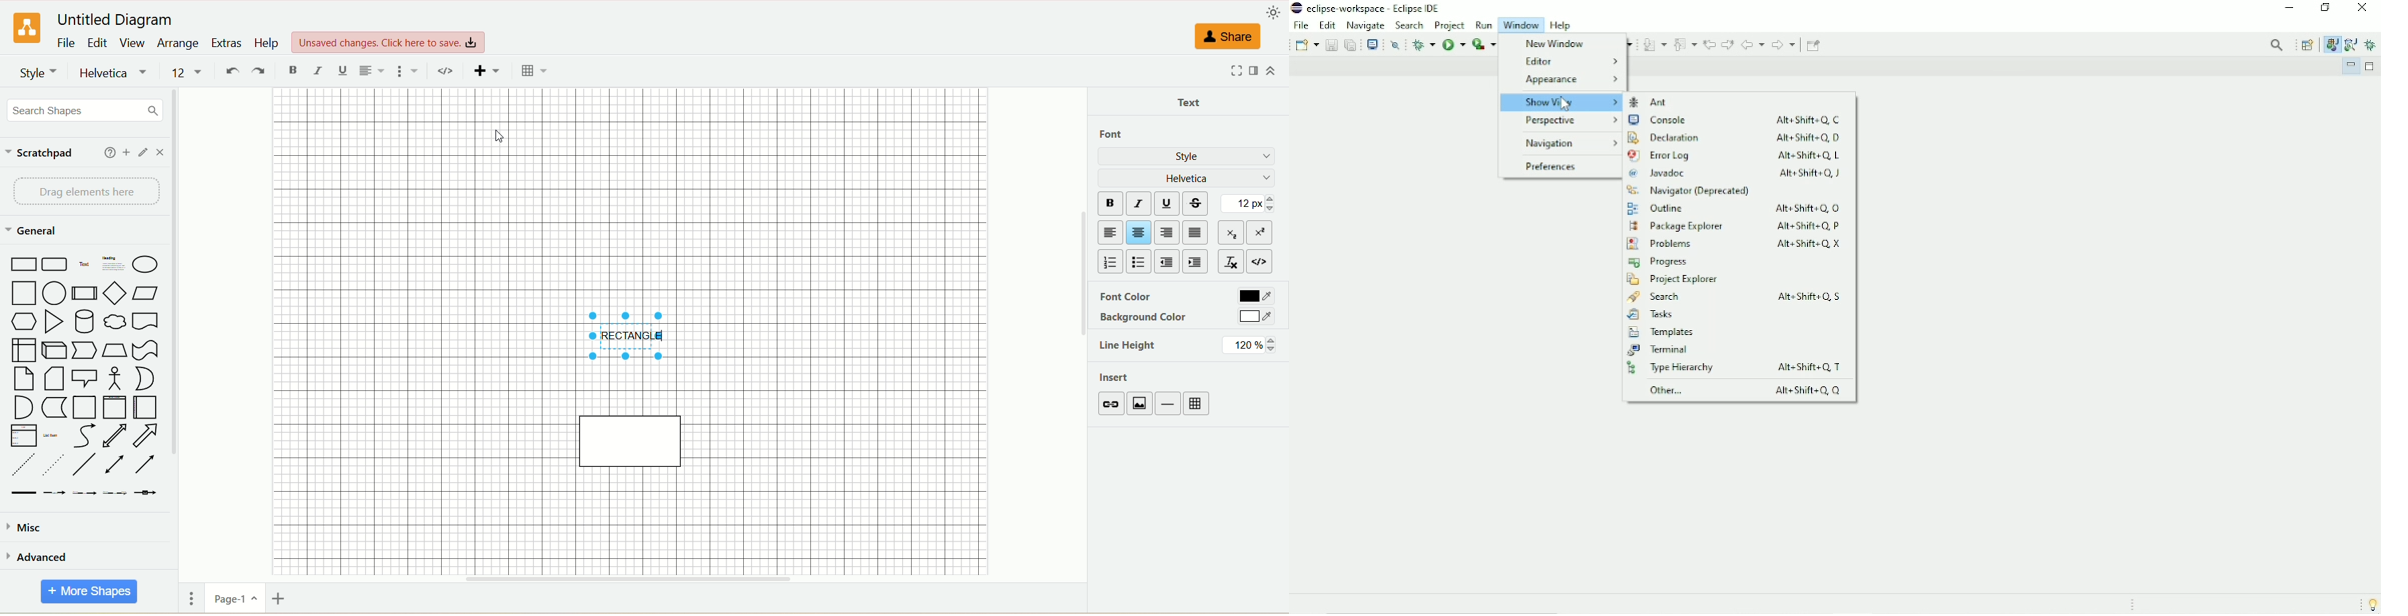 The width and height of the screenshot is (2408, 616). Describe the element at coordinates (163, 155) in the screenshot. I see `close` at that location.